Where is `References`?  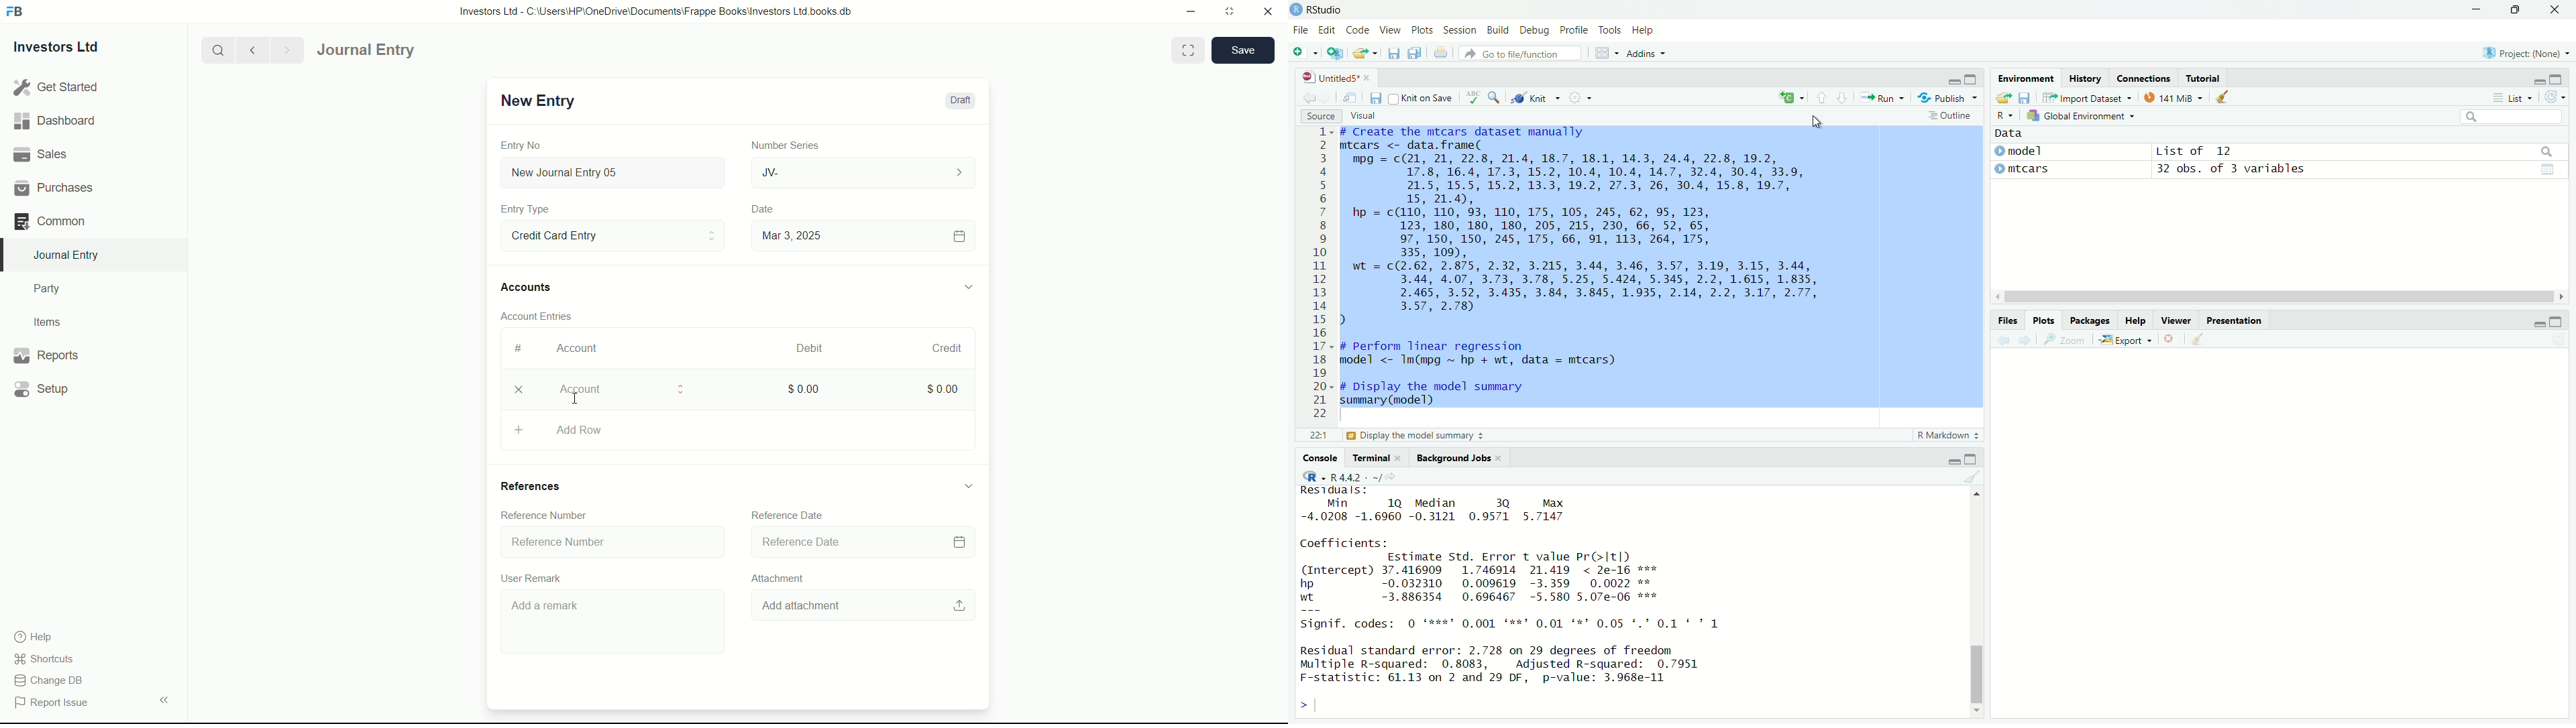
References is located at coordinates (531, 485).